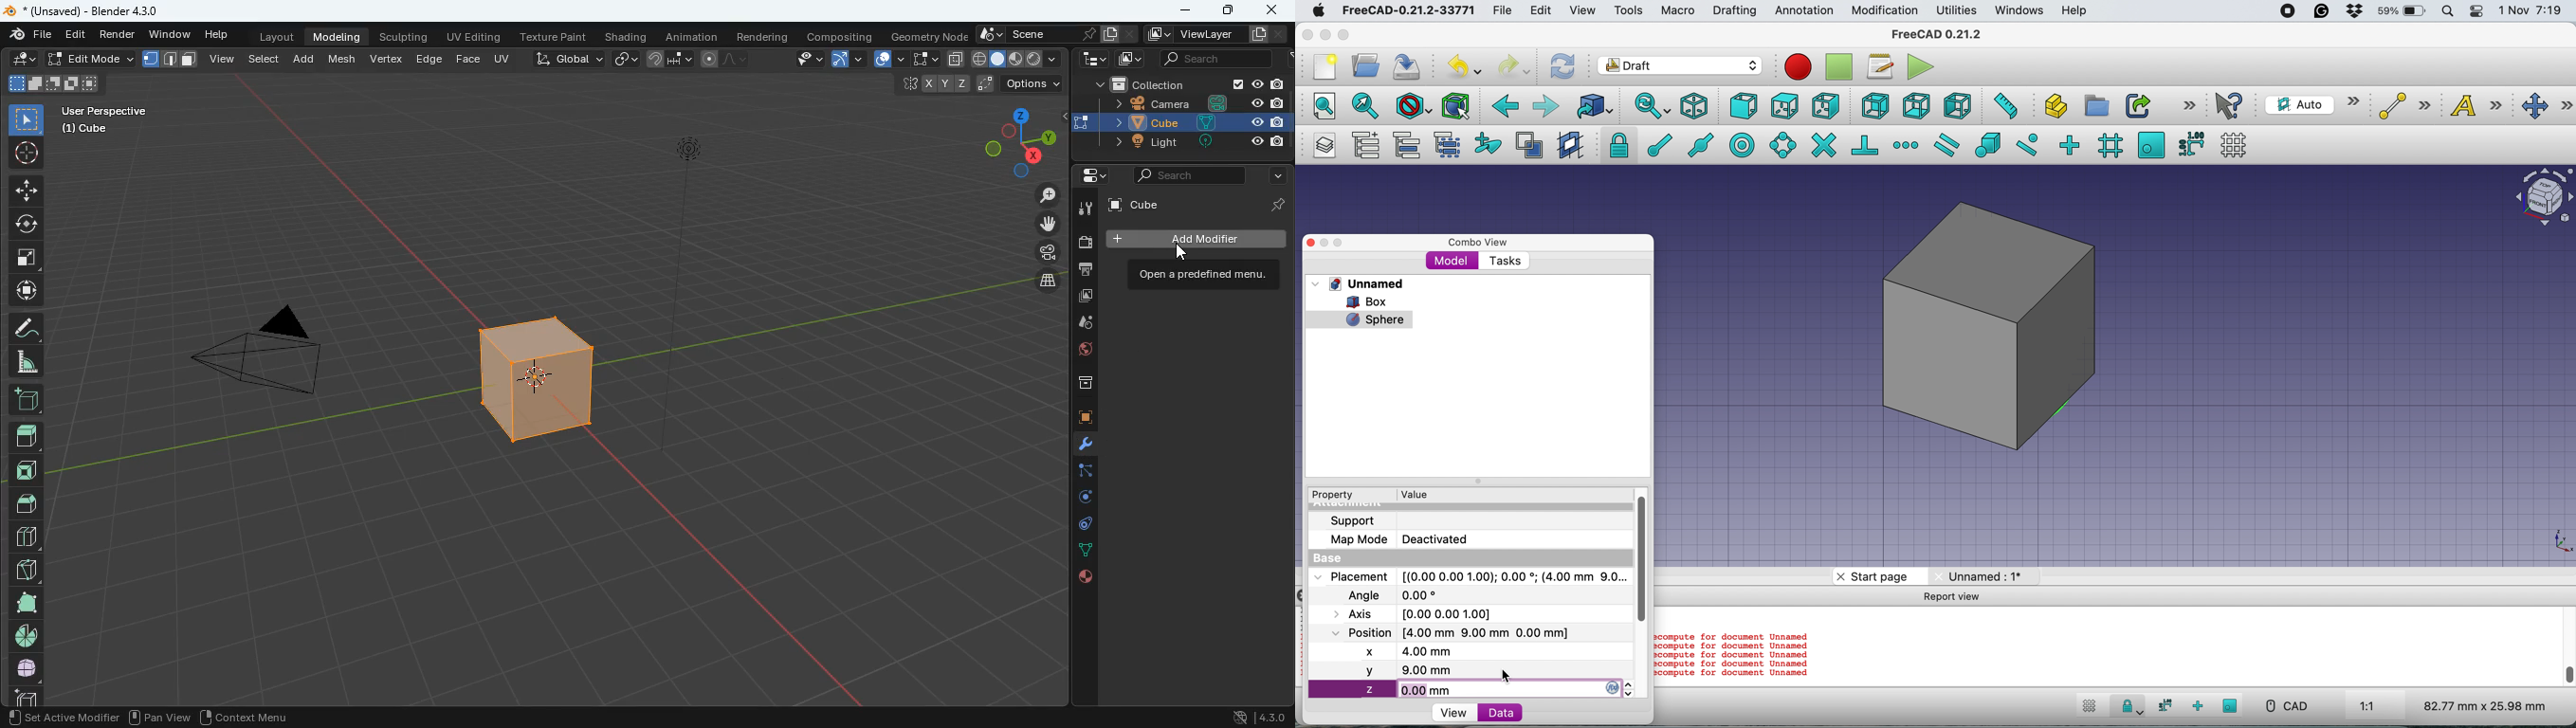 This screenshot has height=728, width=2576. I want to click on uv, so click(504, 58).